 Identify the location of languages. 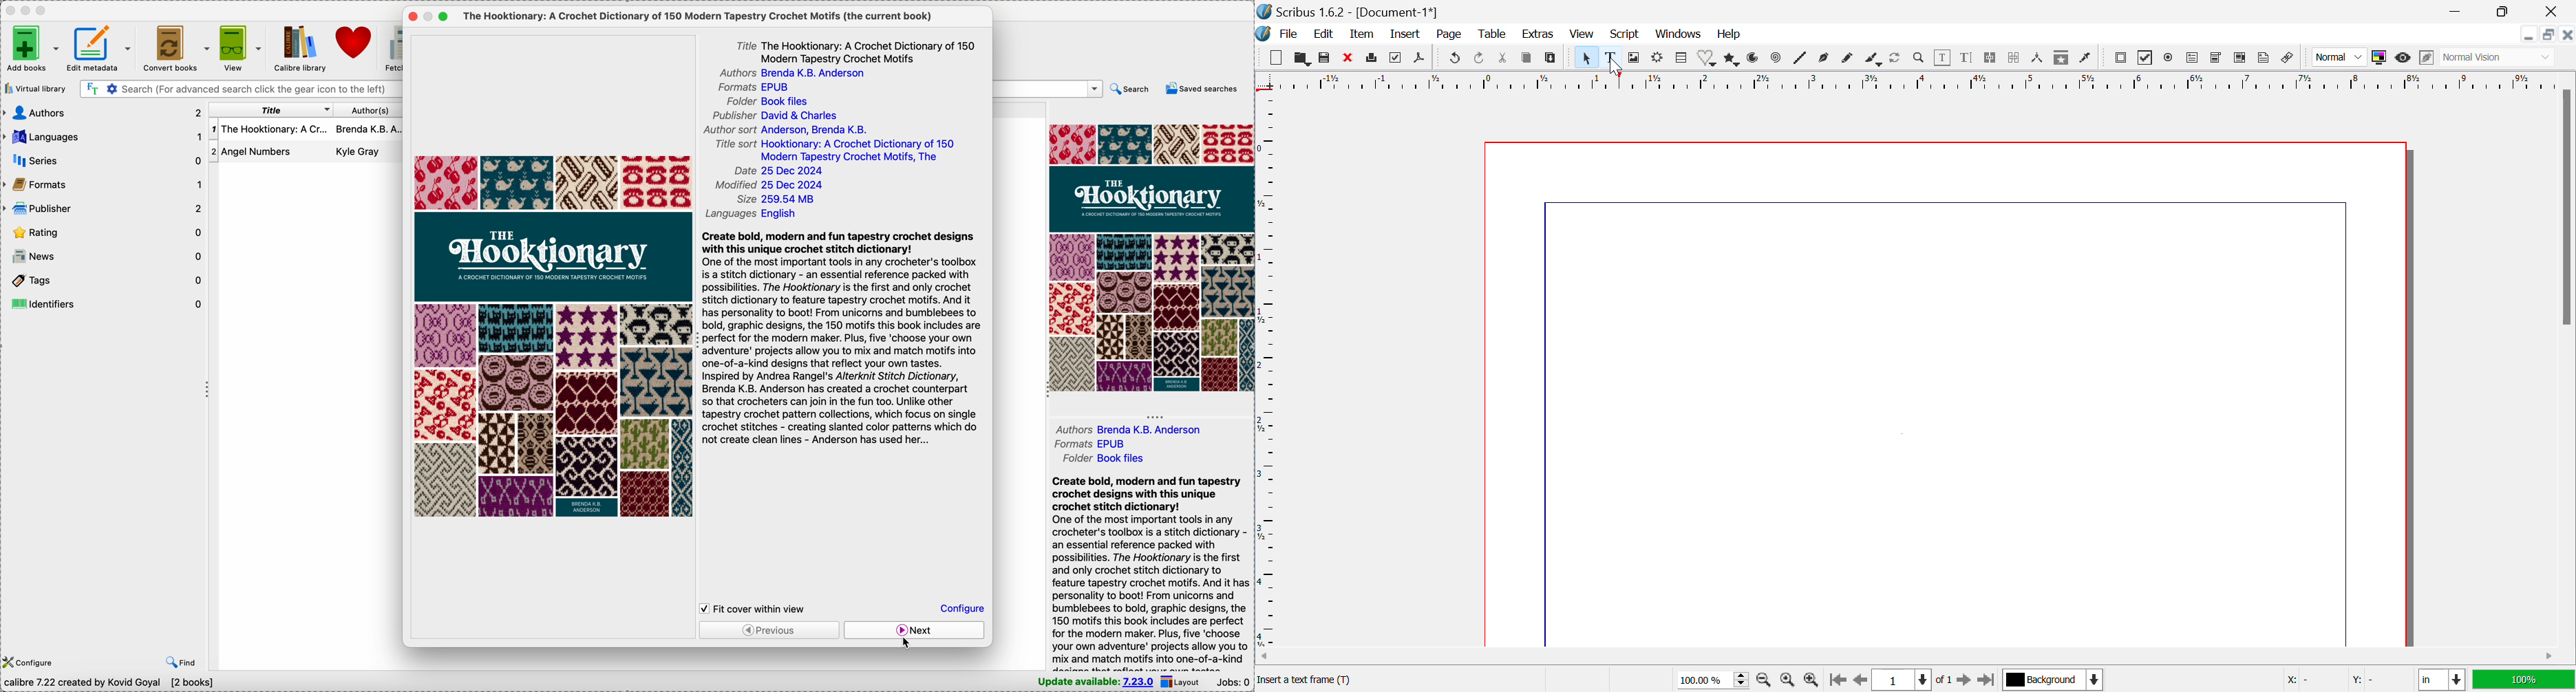
(757, 212).